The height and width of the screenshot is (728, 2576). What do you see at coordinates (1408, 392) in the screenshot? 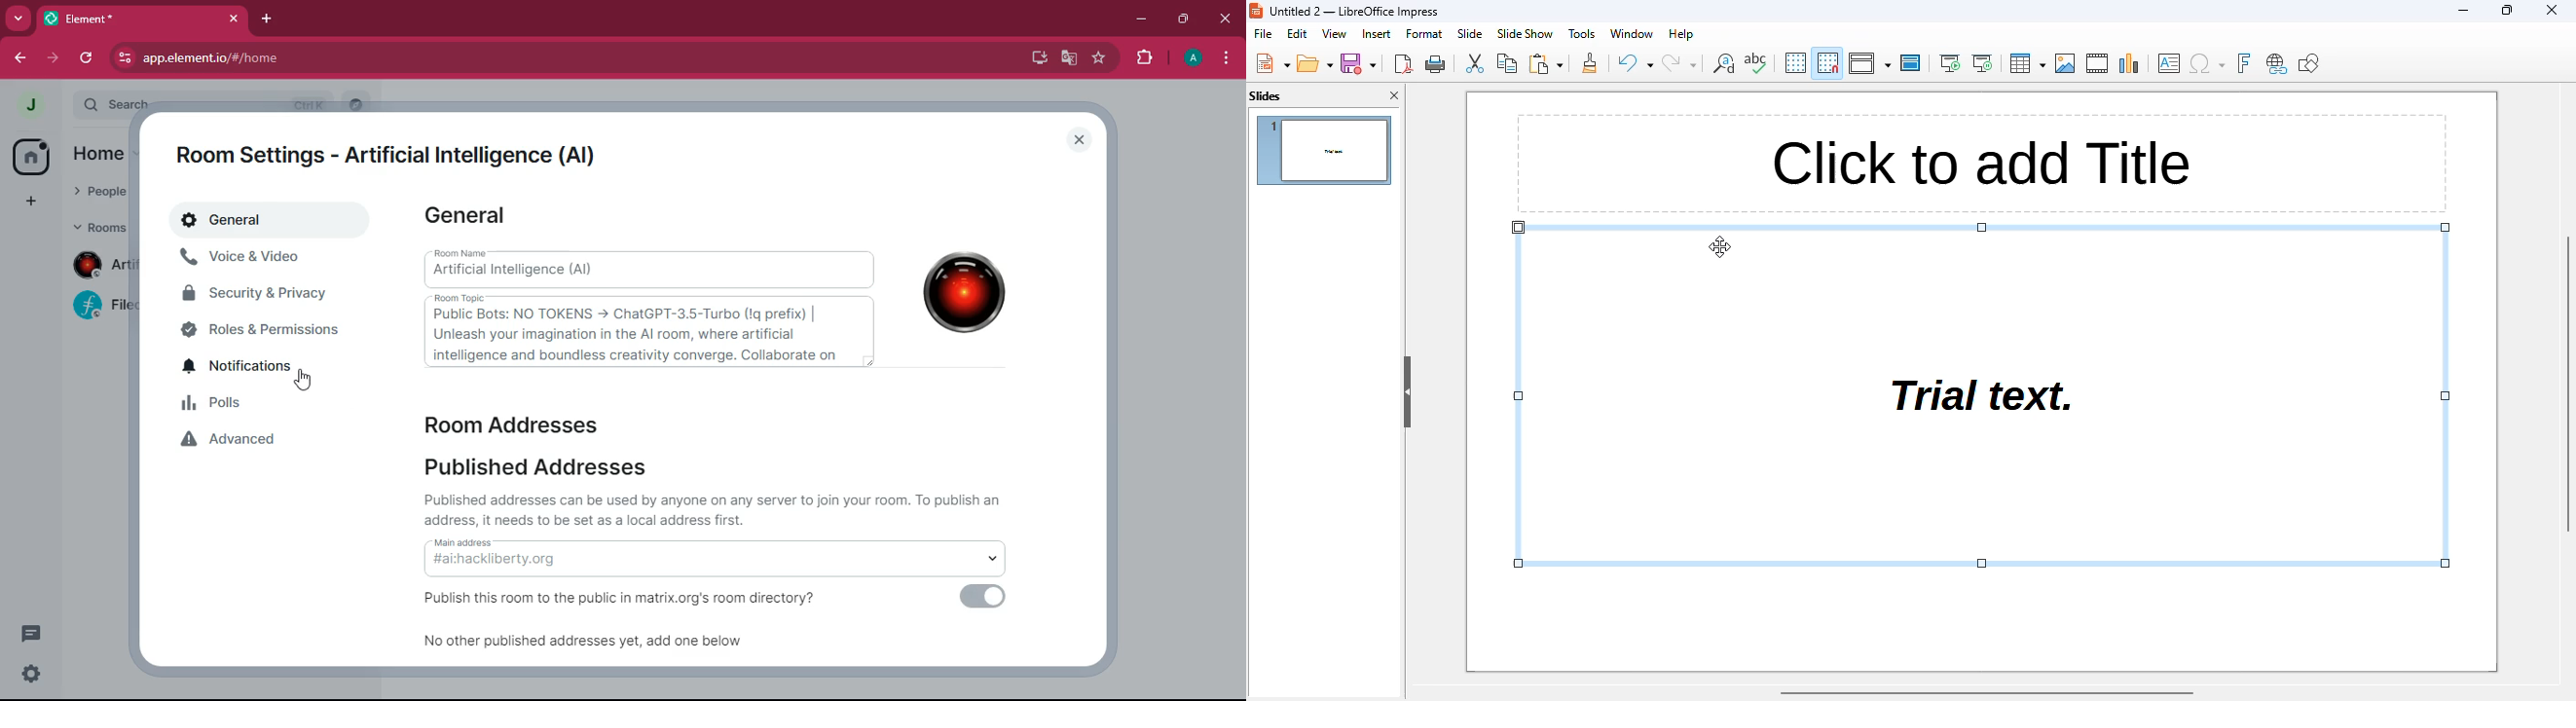
I see `hide` at bounding box center [1408, 392].